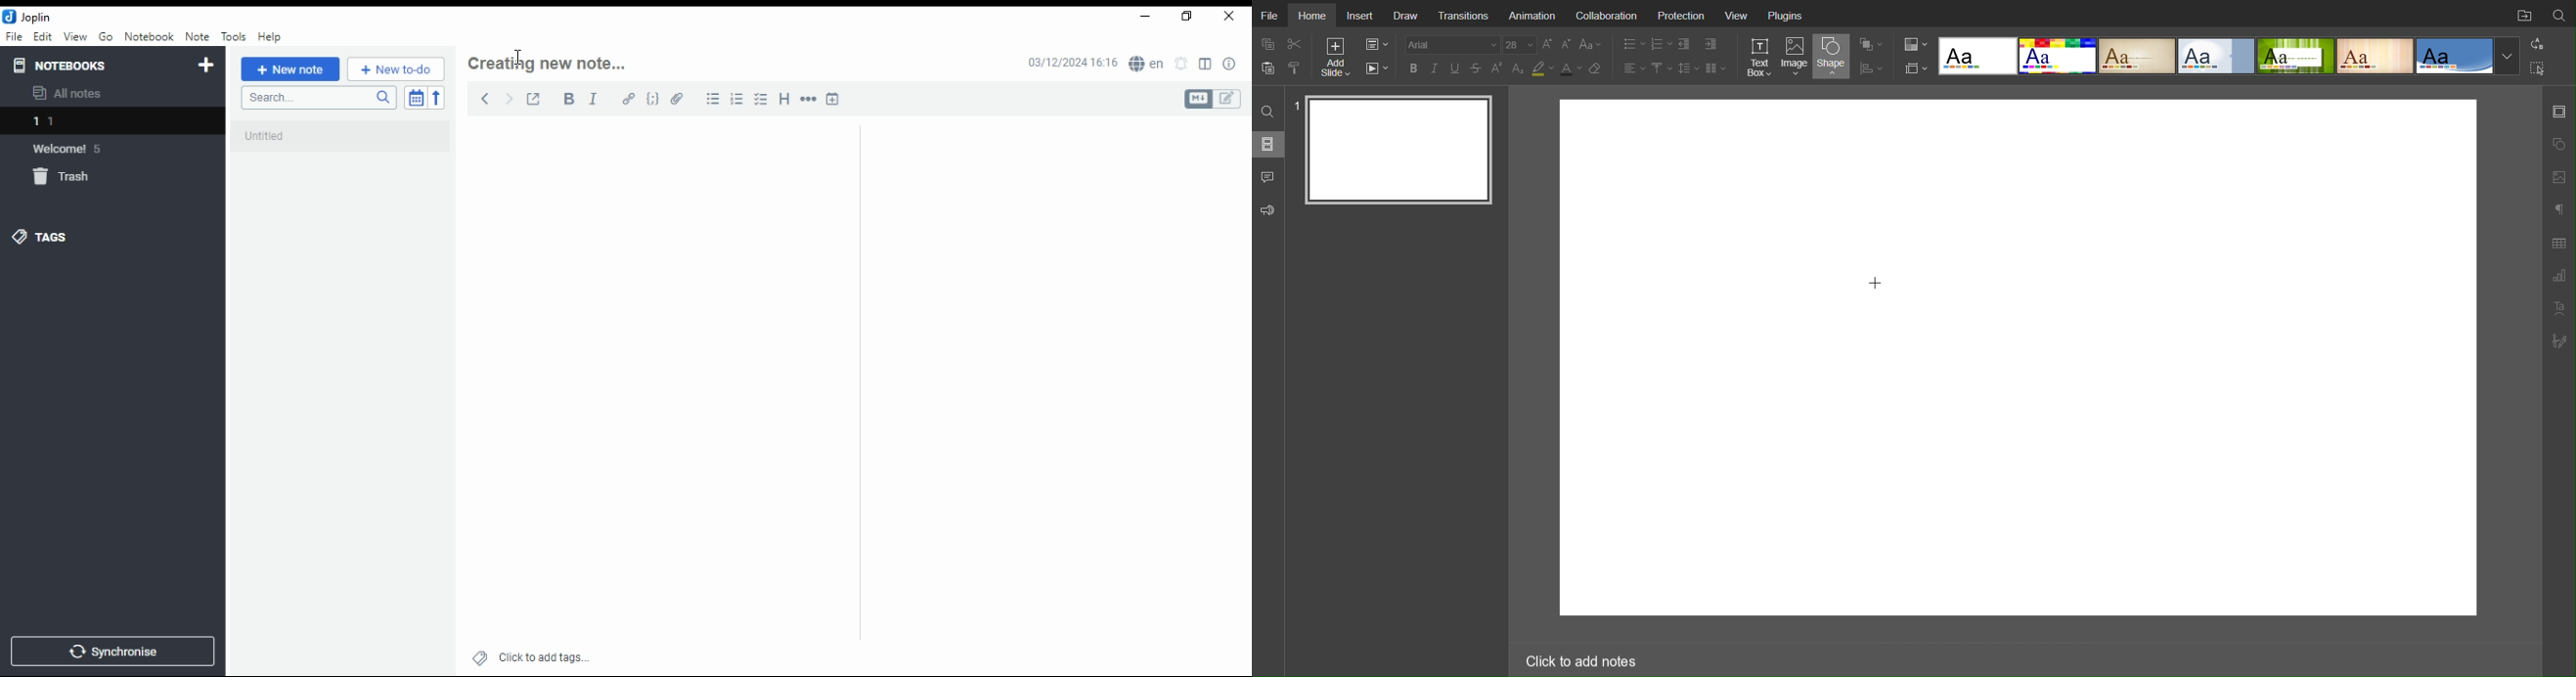 The height and width of the screenshot is (700, 2576). I want to click on synchronise, so click(110, 651).